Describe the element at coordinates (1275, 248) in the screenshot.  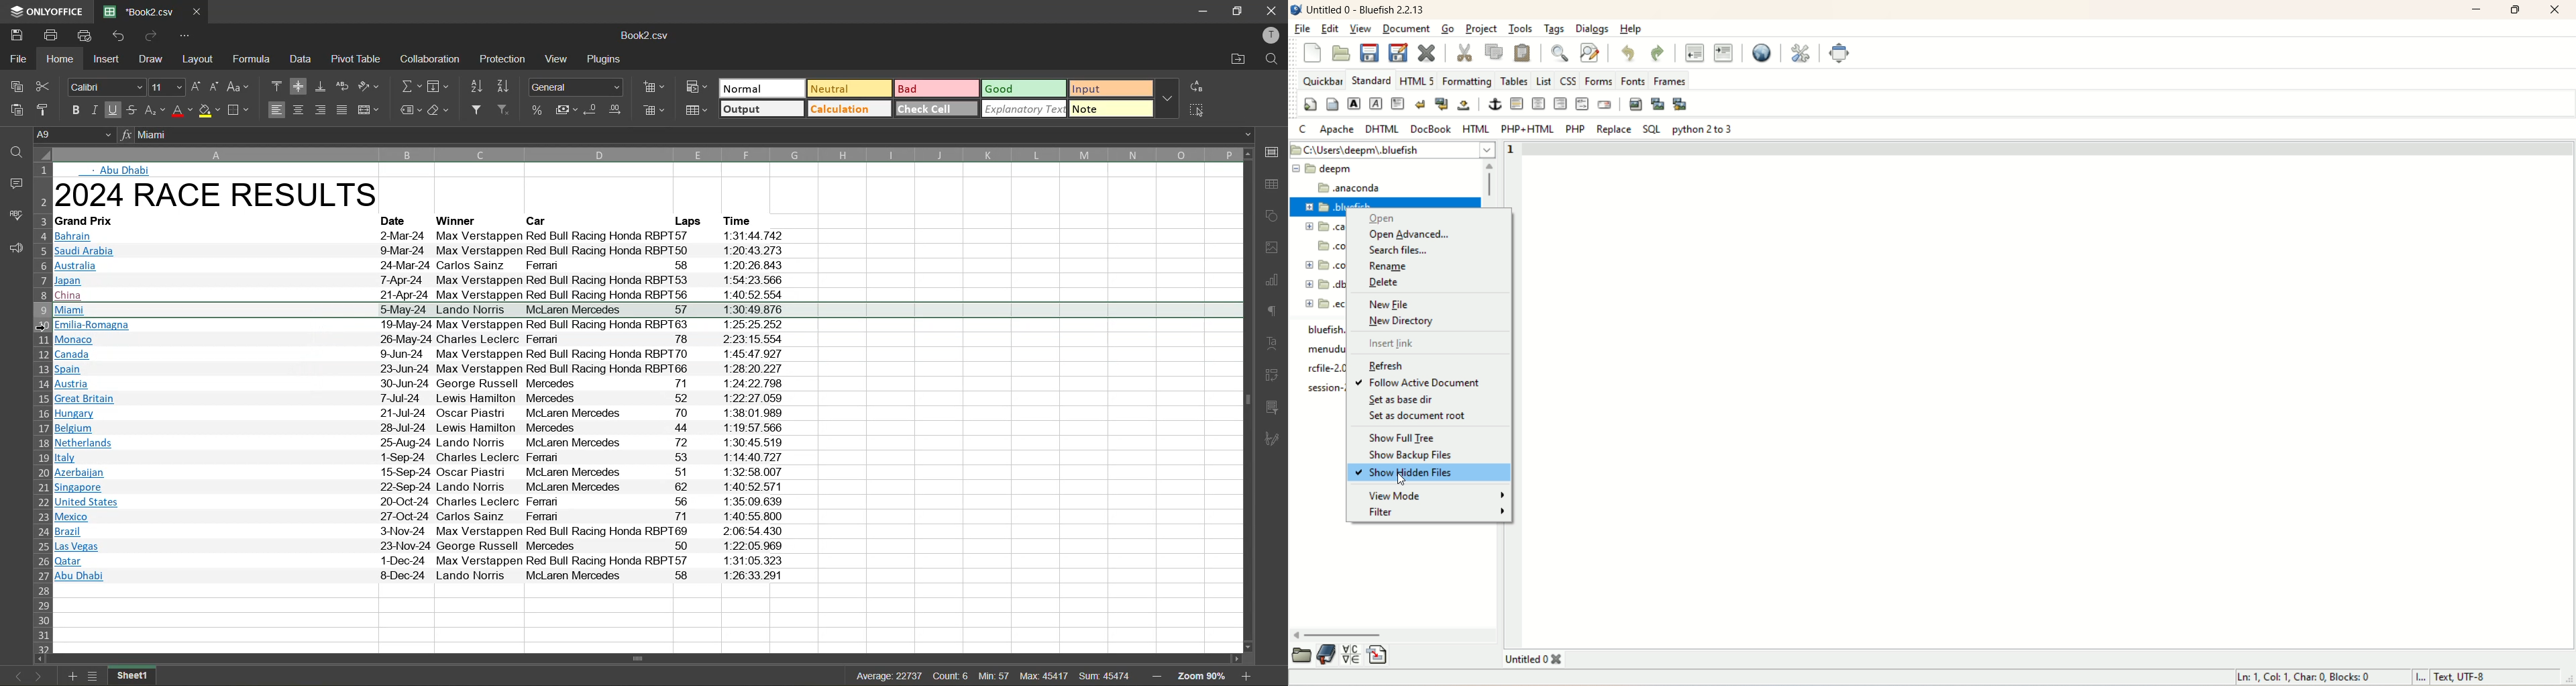
I see `image` at that location.